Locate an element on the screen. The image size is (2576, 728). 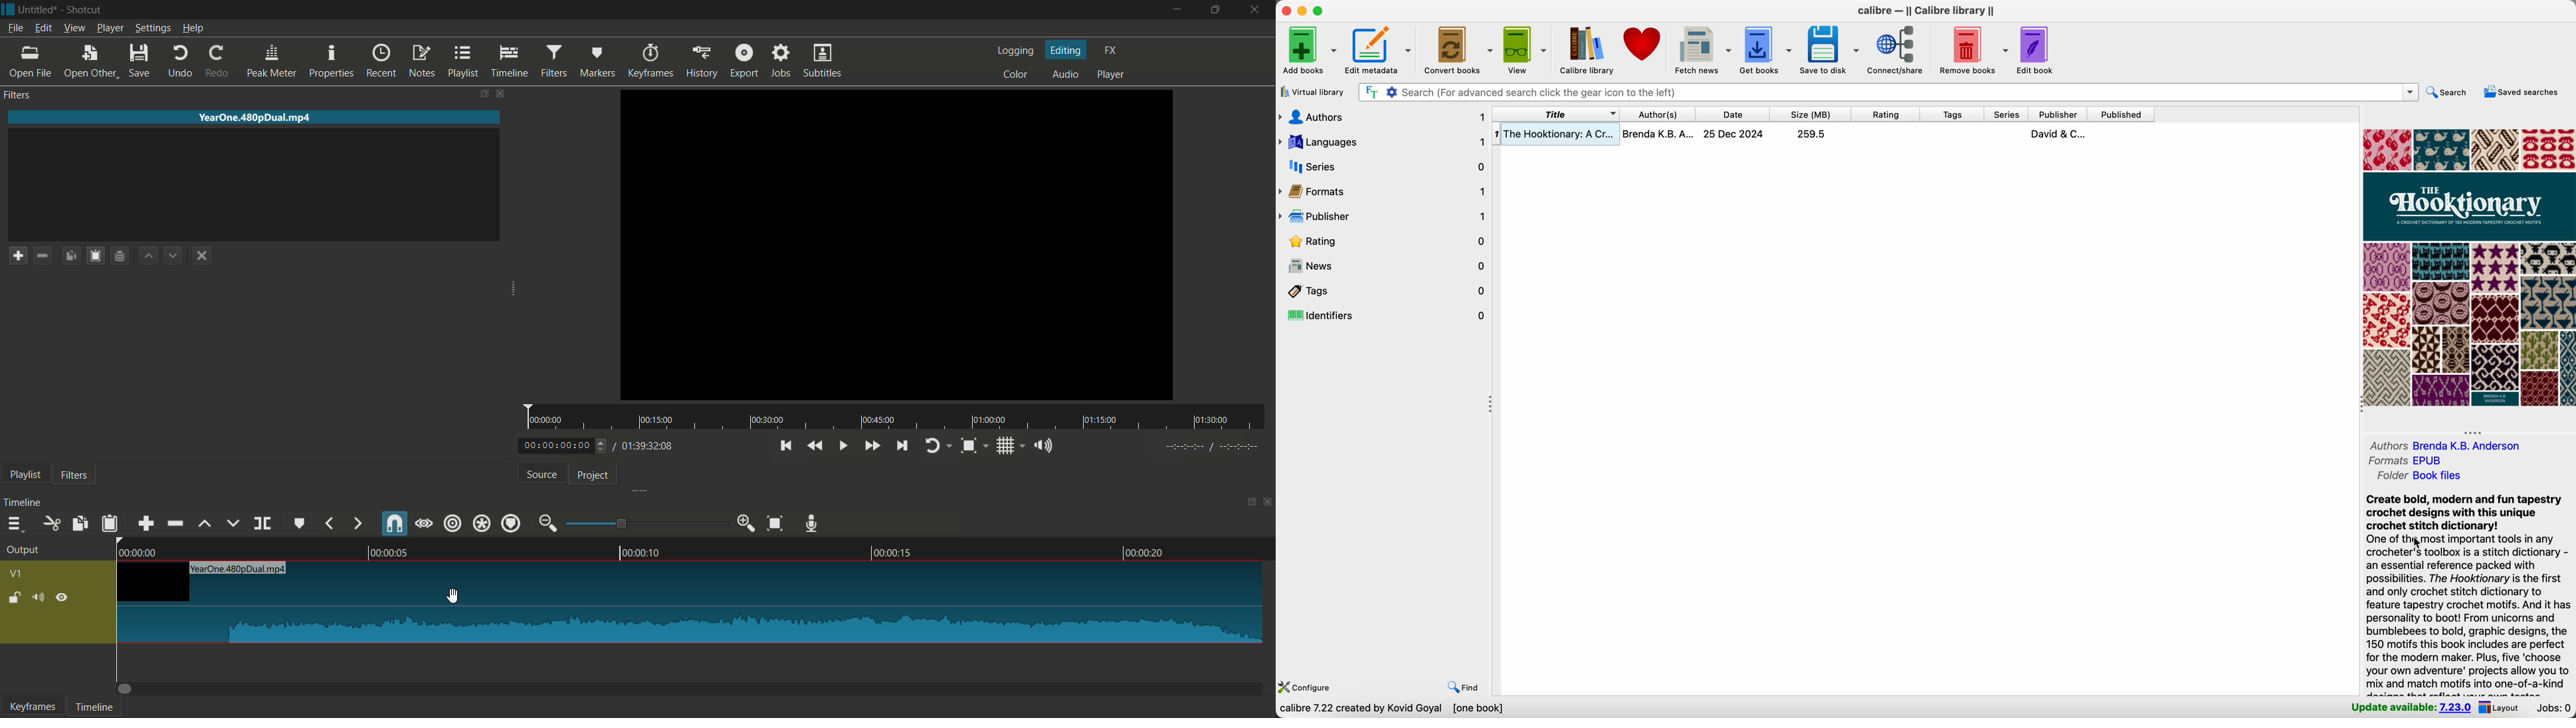
published is located at coordinates (2121, 114).